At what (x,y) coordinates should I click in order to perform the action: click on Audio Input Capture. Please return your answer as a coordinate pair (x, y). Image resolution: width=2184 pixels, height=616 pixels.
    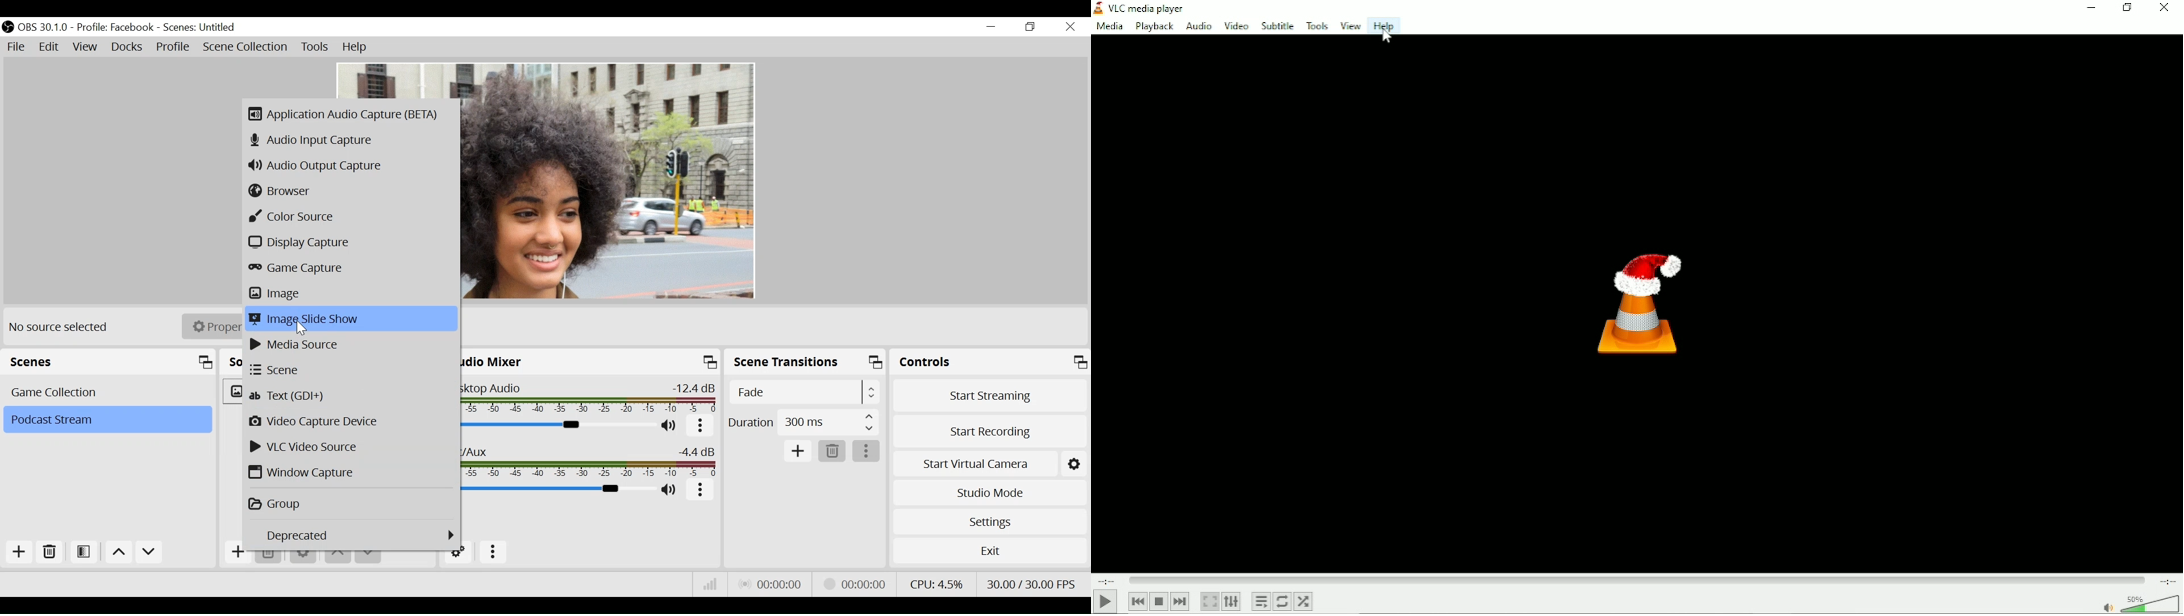
    Looking at the image, I should click on (349, 142).